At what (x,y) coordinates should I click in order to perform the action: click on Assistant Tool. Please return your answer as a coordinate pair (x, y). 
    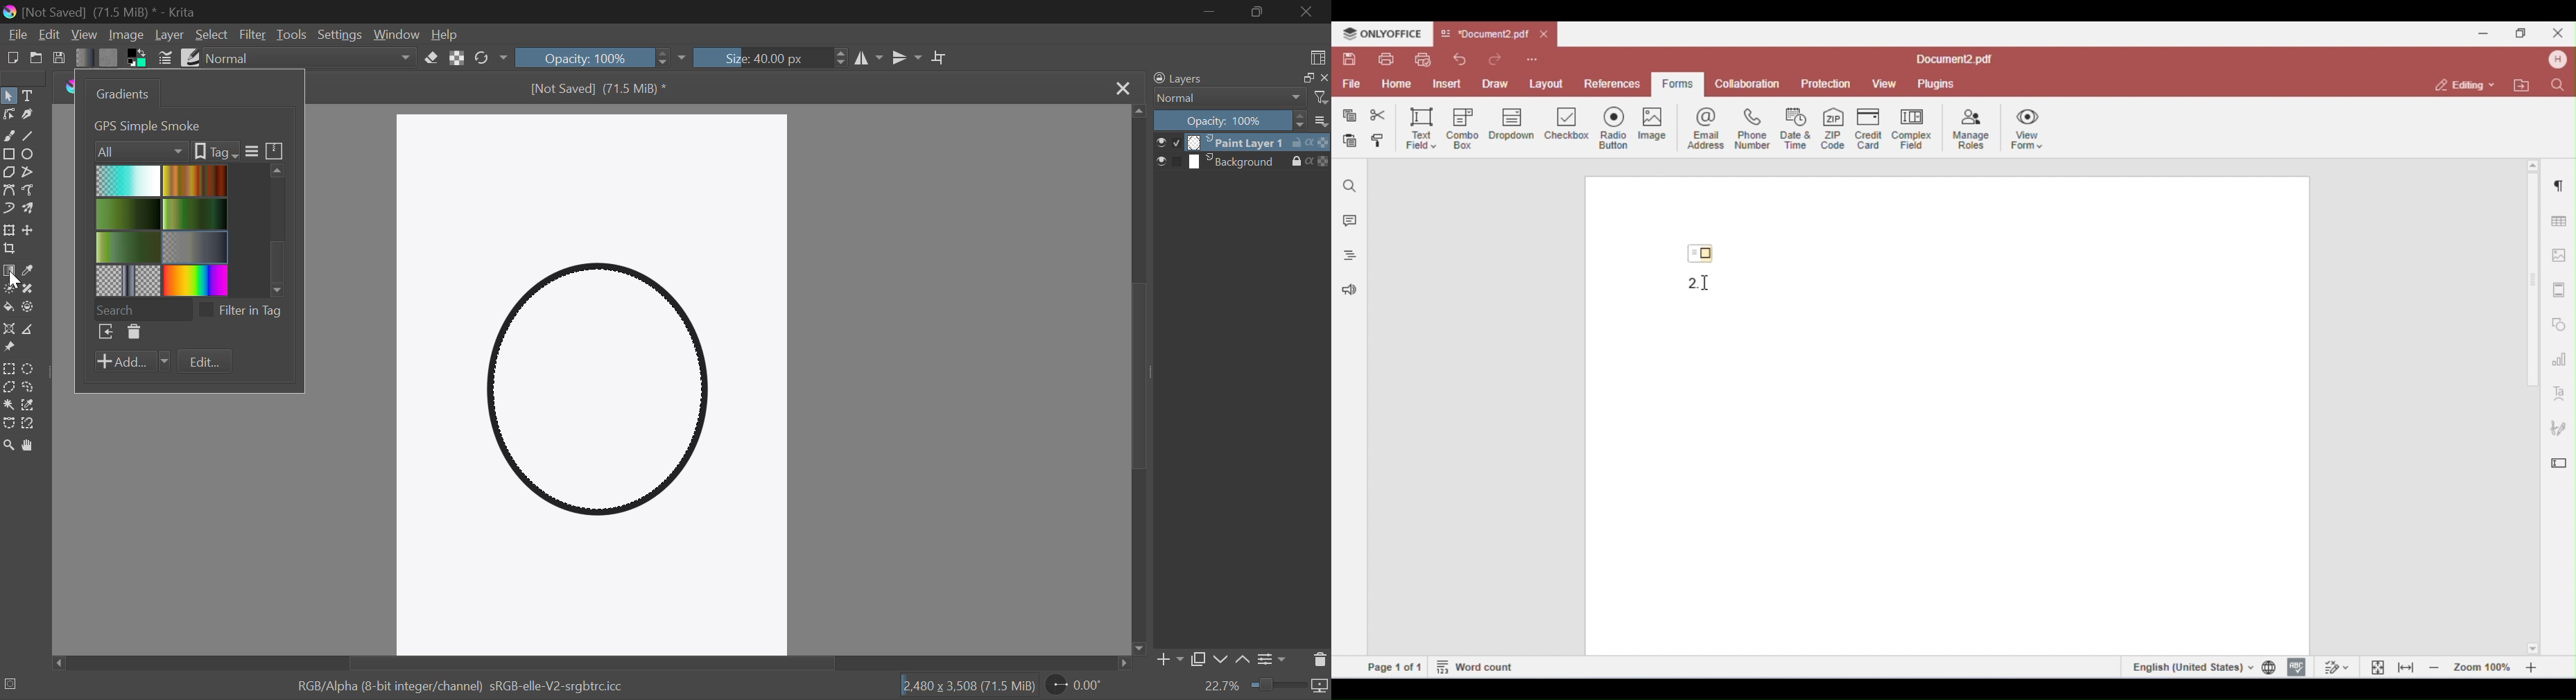
    Looking at the image, I should click on (9, 328).